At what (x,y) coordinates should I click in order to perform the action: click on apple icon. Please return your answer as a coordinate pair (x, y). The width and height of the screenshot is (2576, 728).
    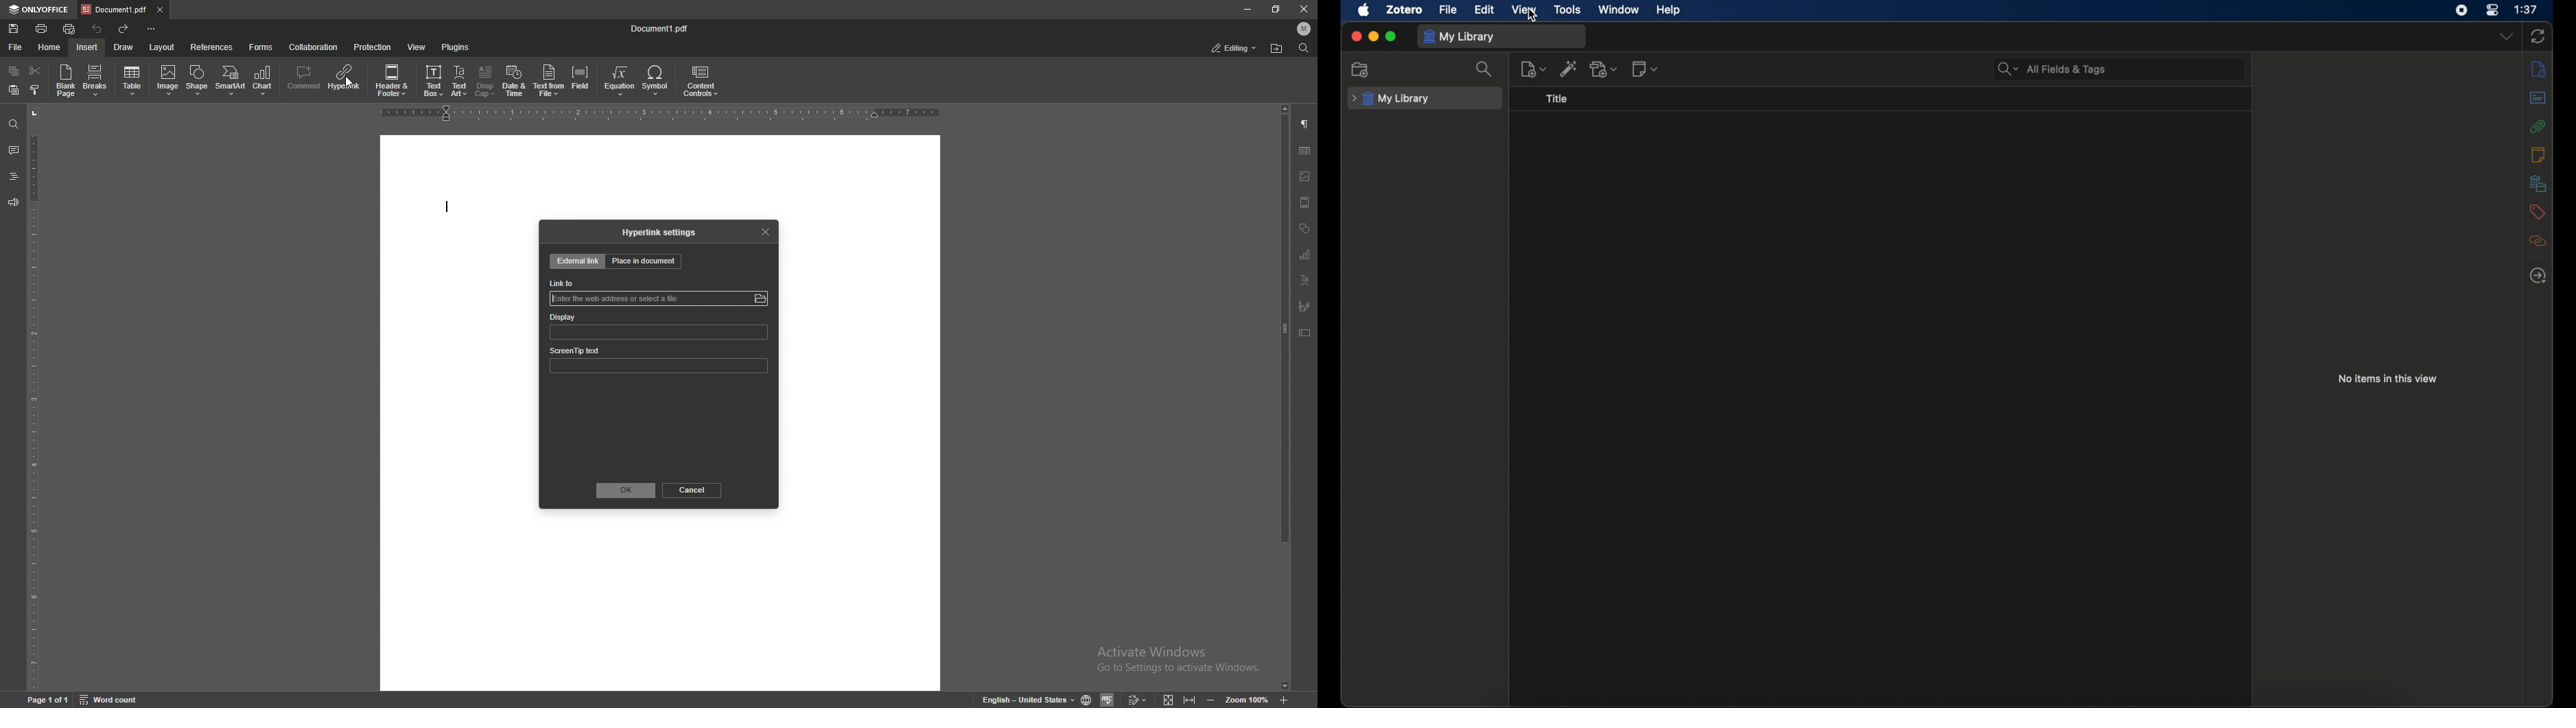
    Looking at the image, I should click on (1364, 10).